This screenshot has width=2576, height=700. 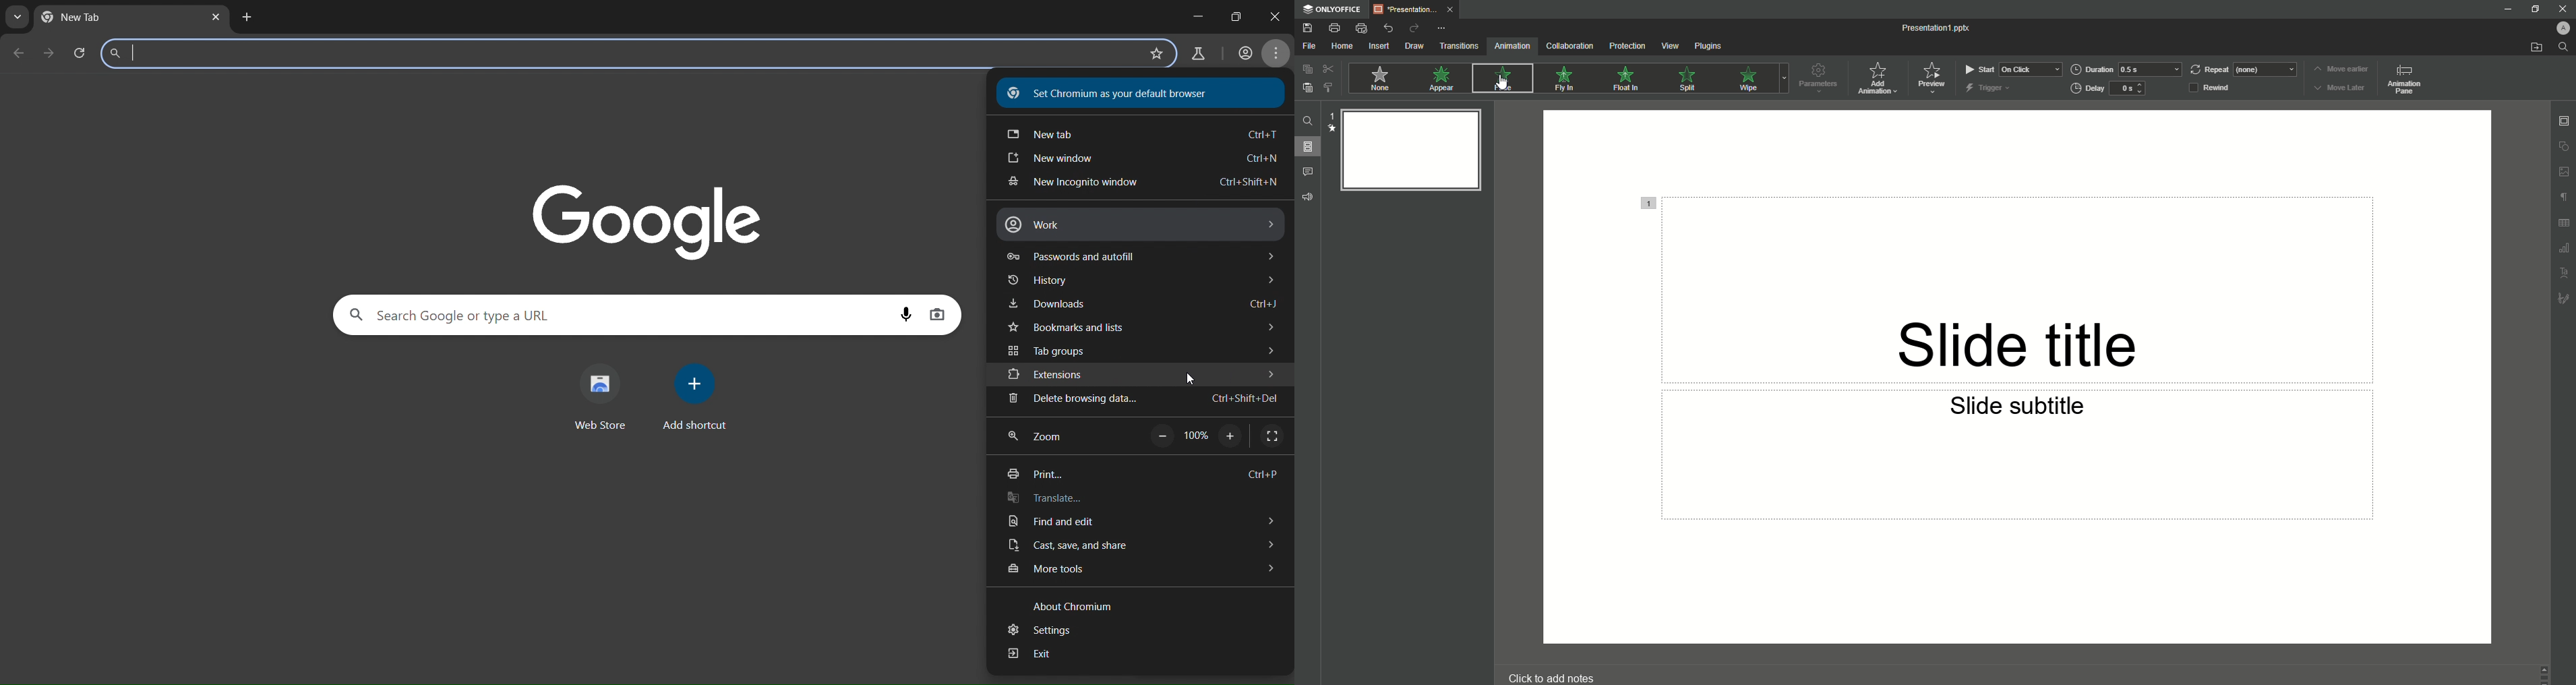 What do you see at coordinates (1195, 13) in the screenshot?
I see `minimize` at bounding box center [1195, 13].